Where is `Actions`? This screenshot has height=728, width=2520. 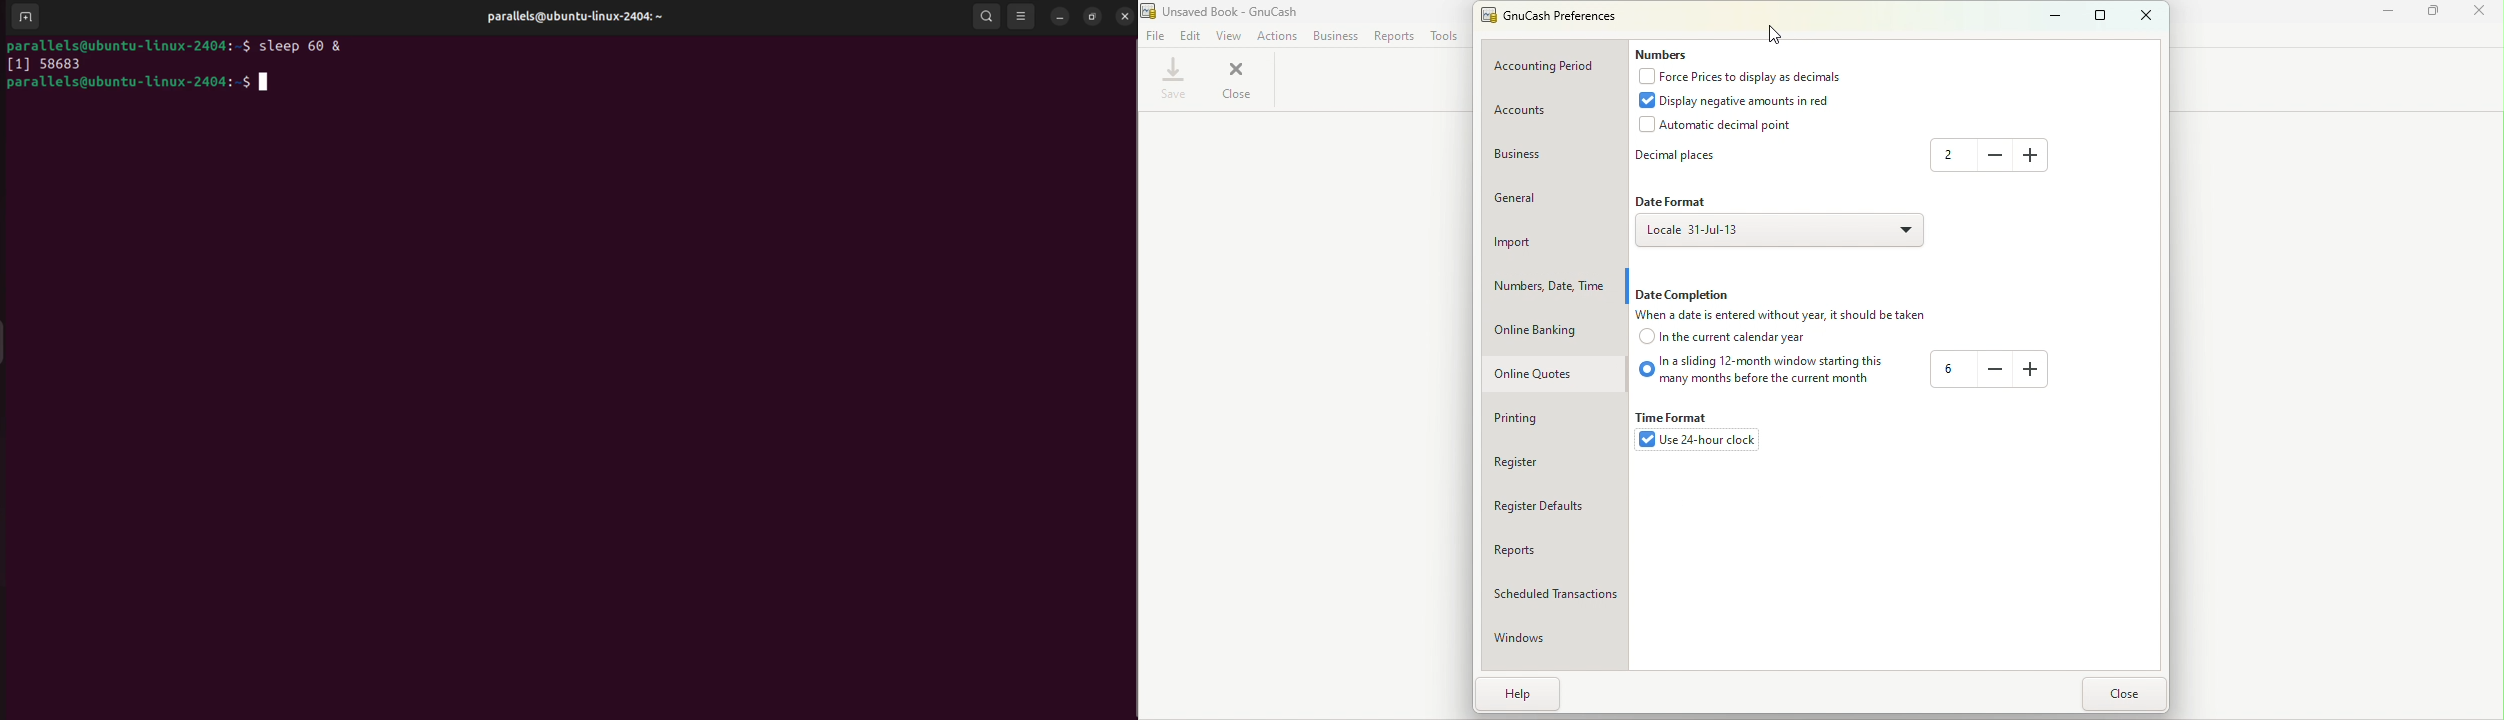 Actions is located at coordinates (1275, 35).